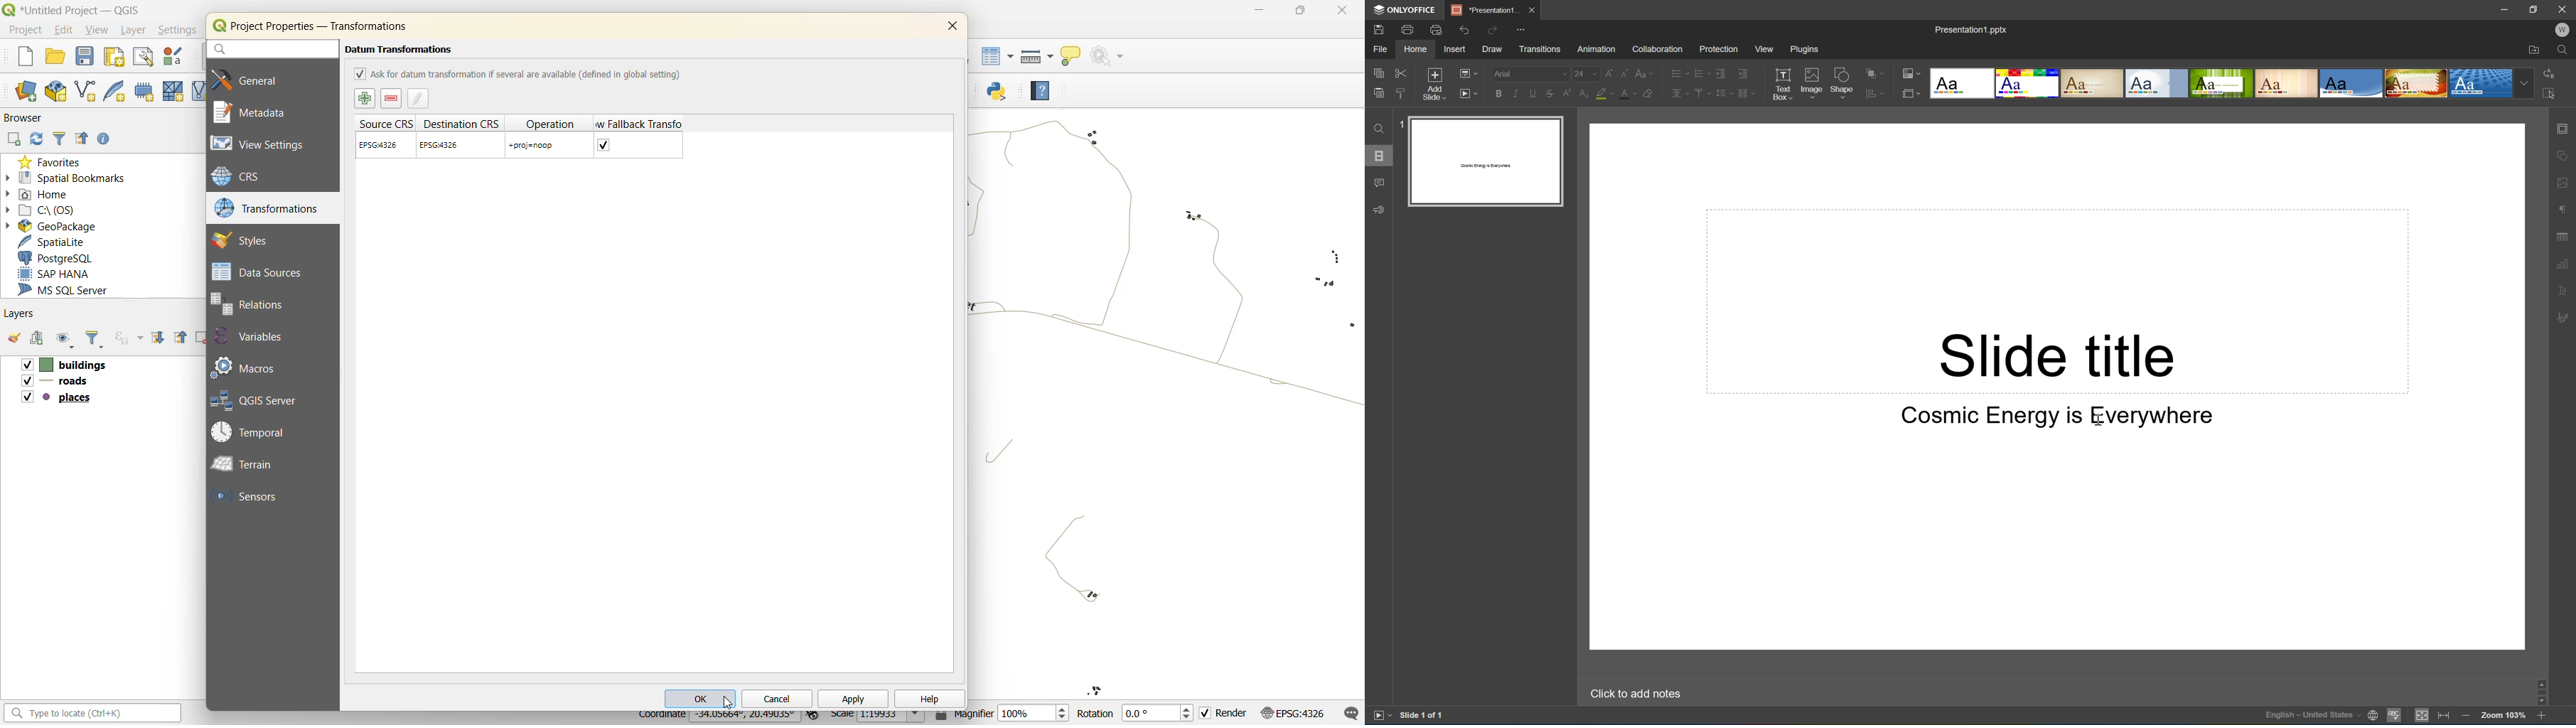 The height and width of the screenshot is (728, 2576). I want to click on Find, so click(2564, 51).